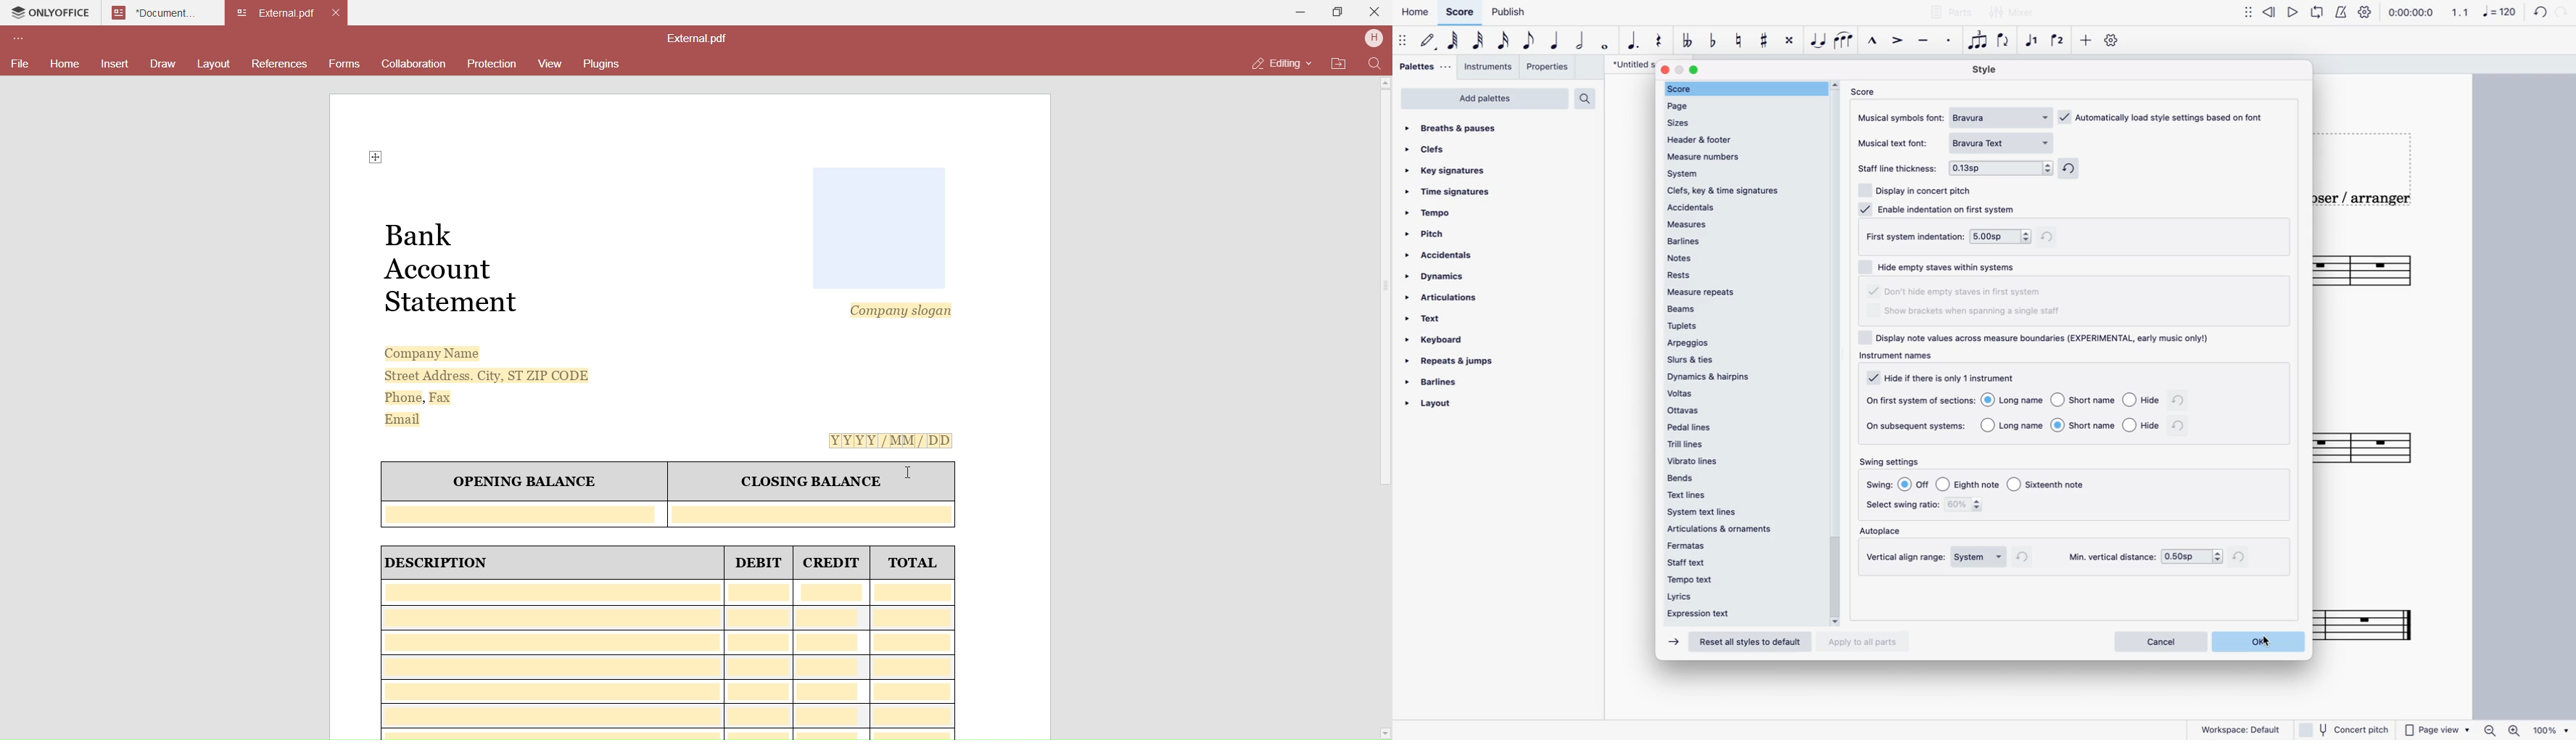  What do you see at coordinates (2005, 143) in the screenshot?
I see `Bravura Text` at bounding box center [2005, 143].